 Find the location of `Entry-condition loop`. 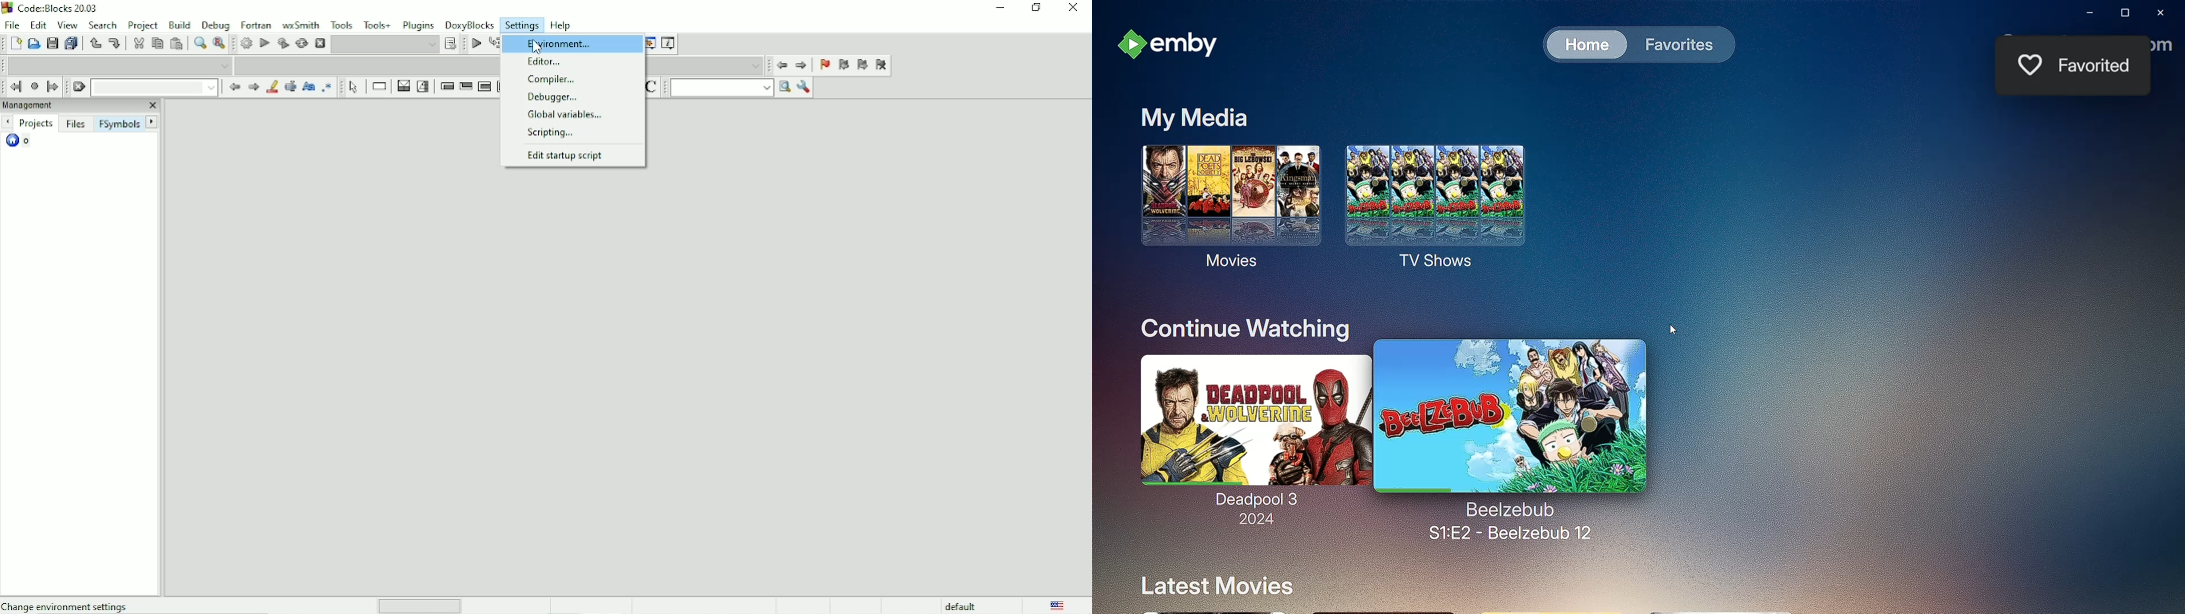

Entry-condition loop is located at coordinates (446, 87).